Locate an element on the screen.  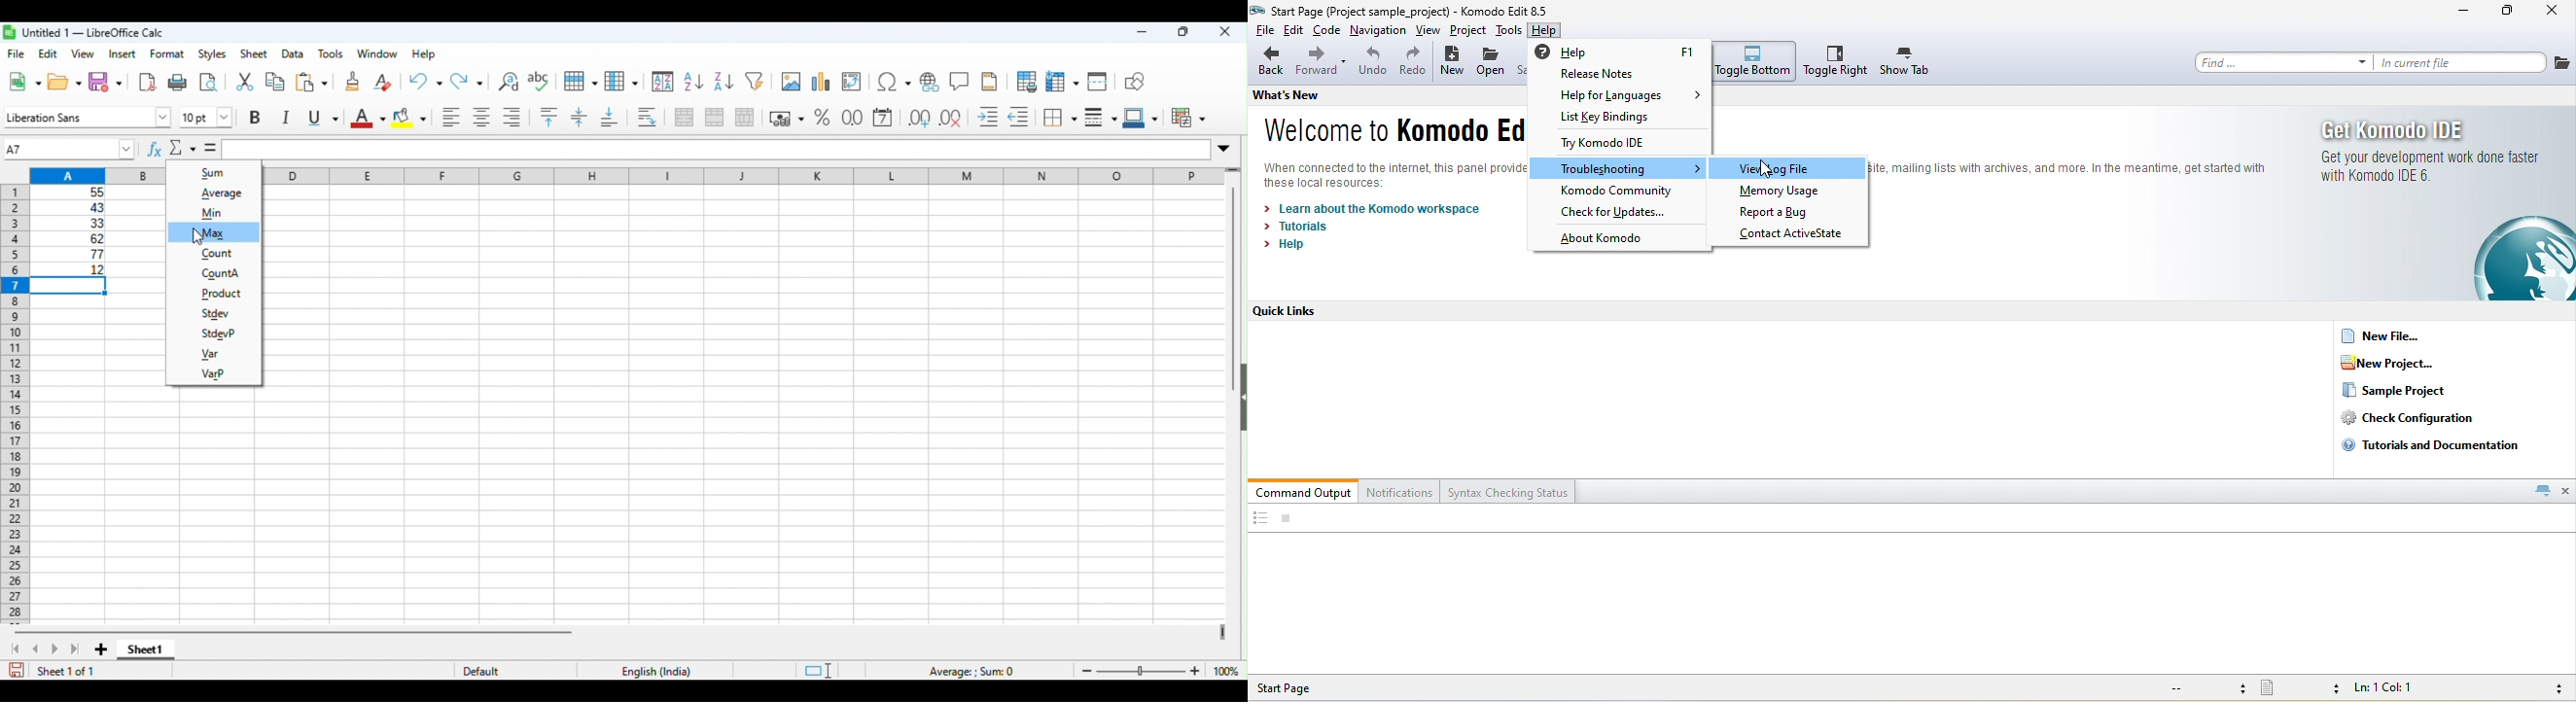
italics is located at coordinates (289, 119).